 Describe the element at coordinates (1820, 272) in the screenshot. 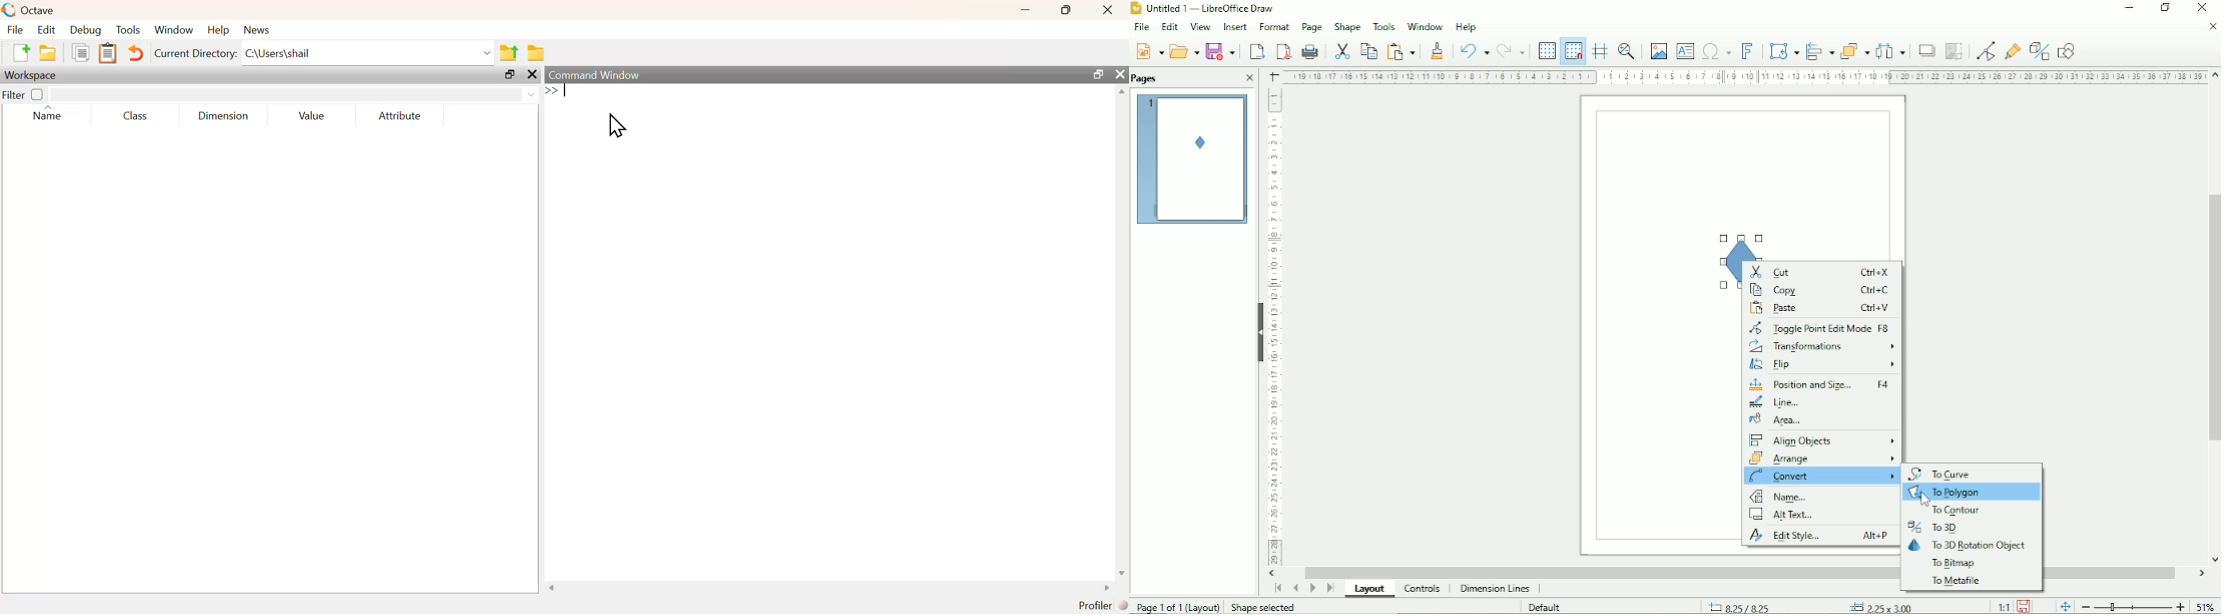

I see `Cut` at that location.